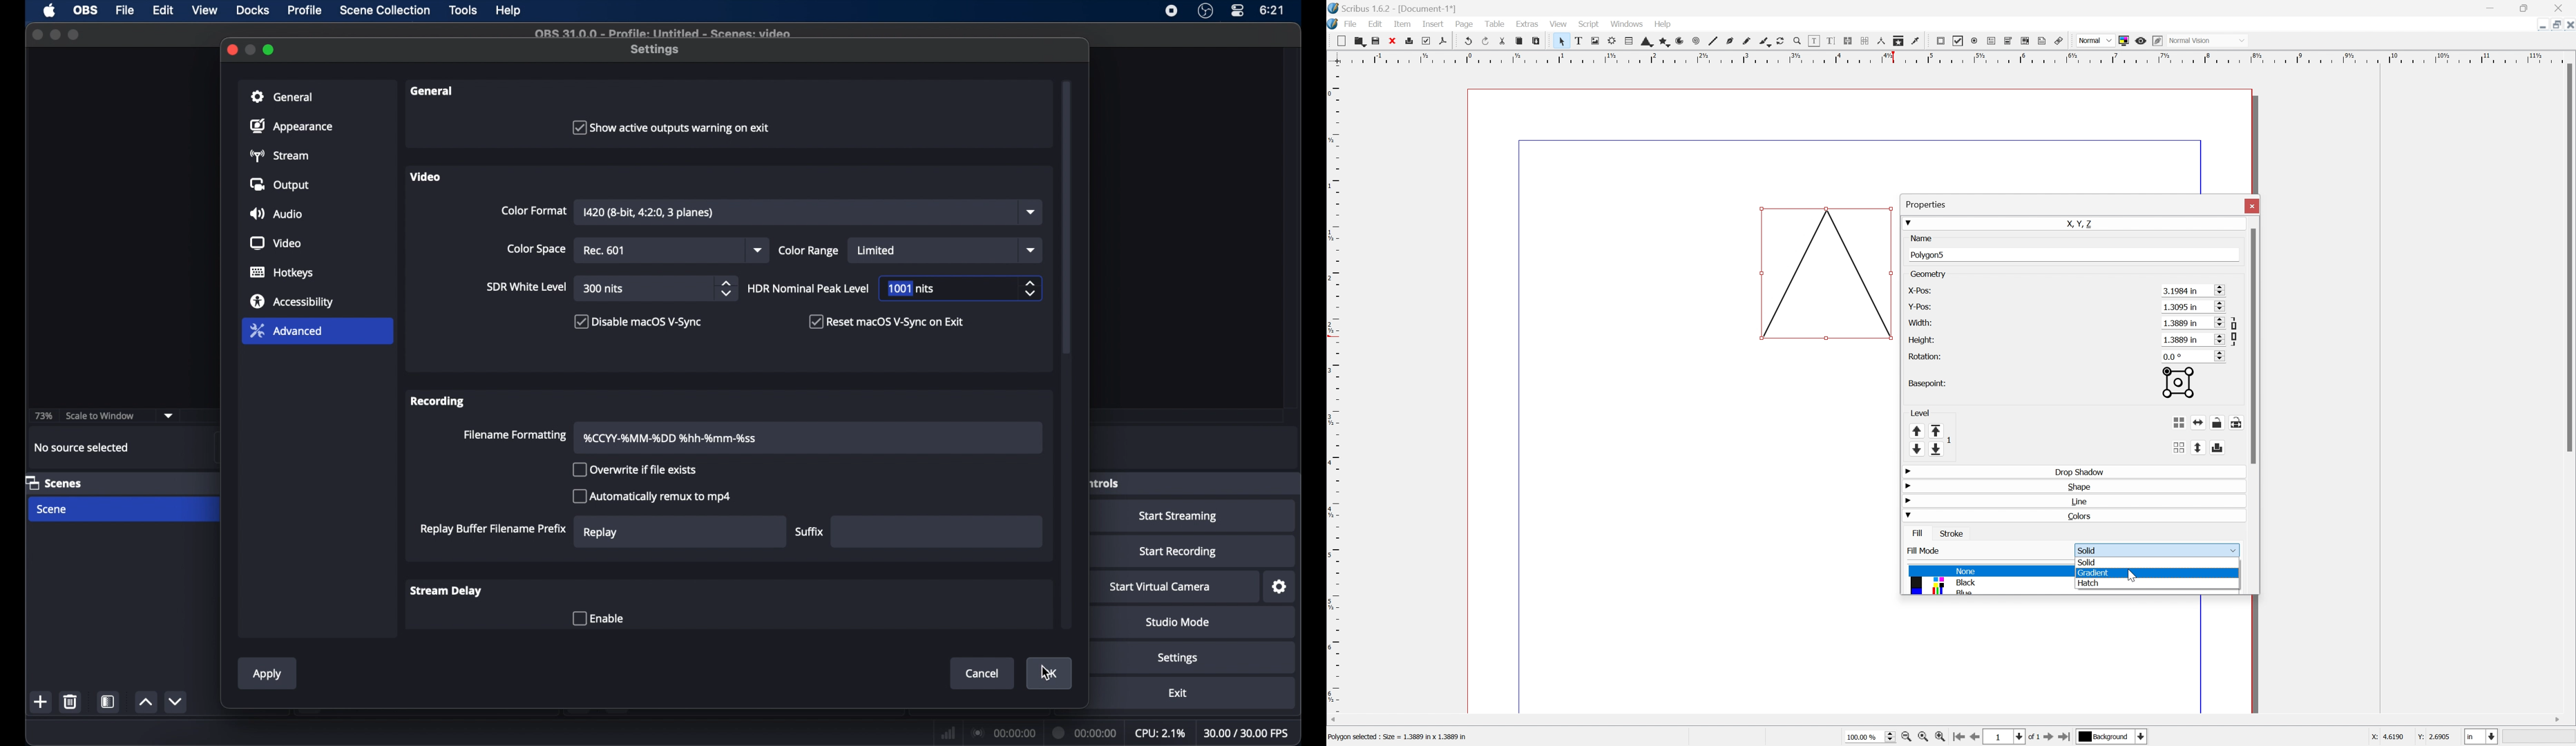  I want to click on Normal, so click(2096, 40).